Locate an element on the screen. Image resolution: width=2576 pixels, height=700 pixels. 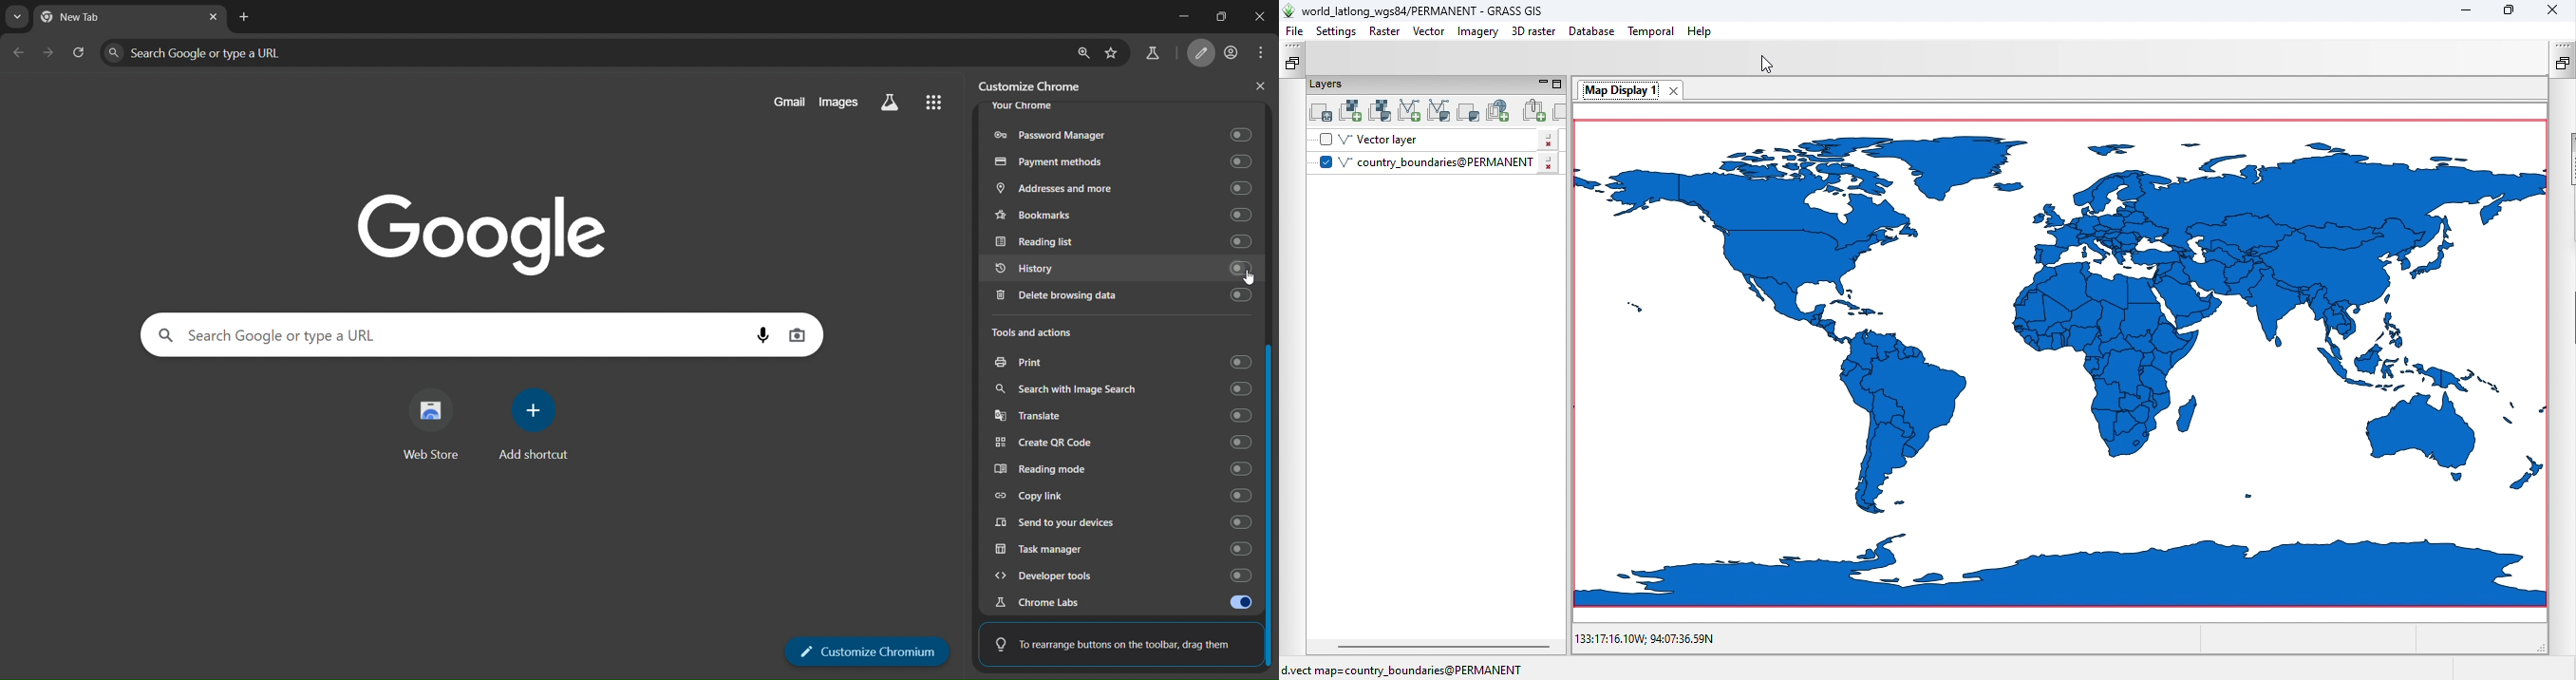
Search google or type a URL is located at coordinates (583, 52).